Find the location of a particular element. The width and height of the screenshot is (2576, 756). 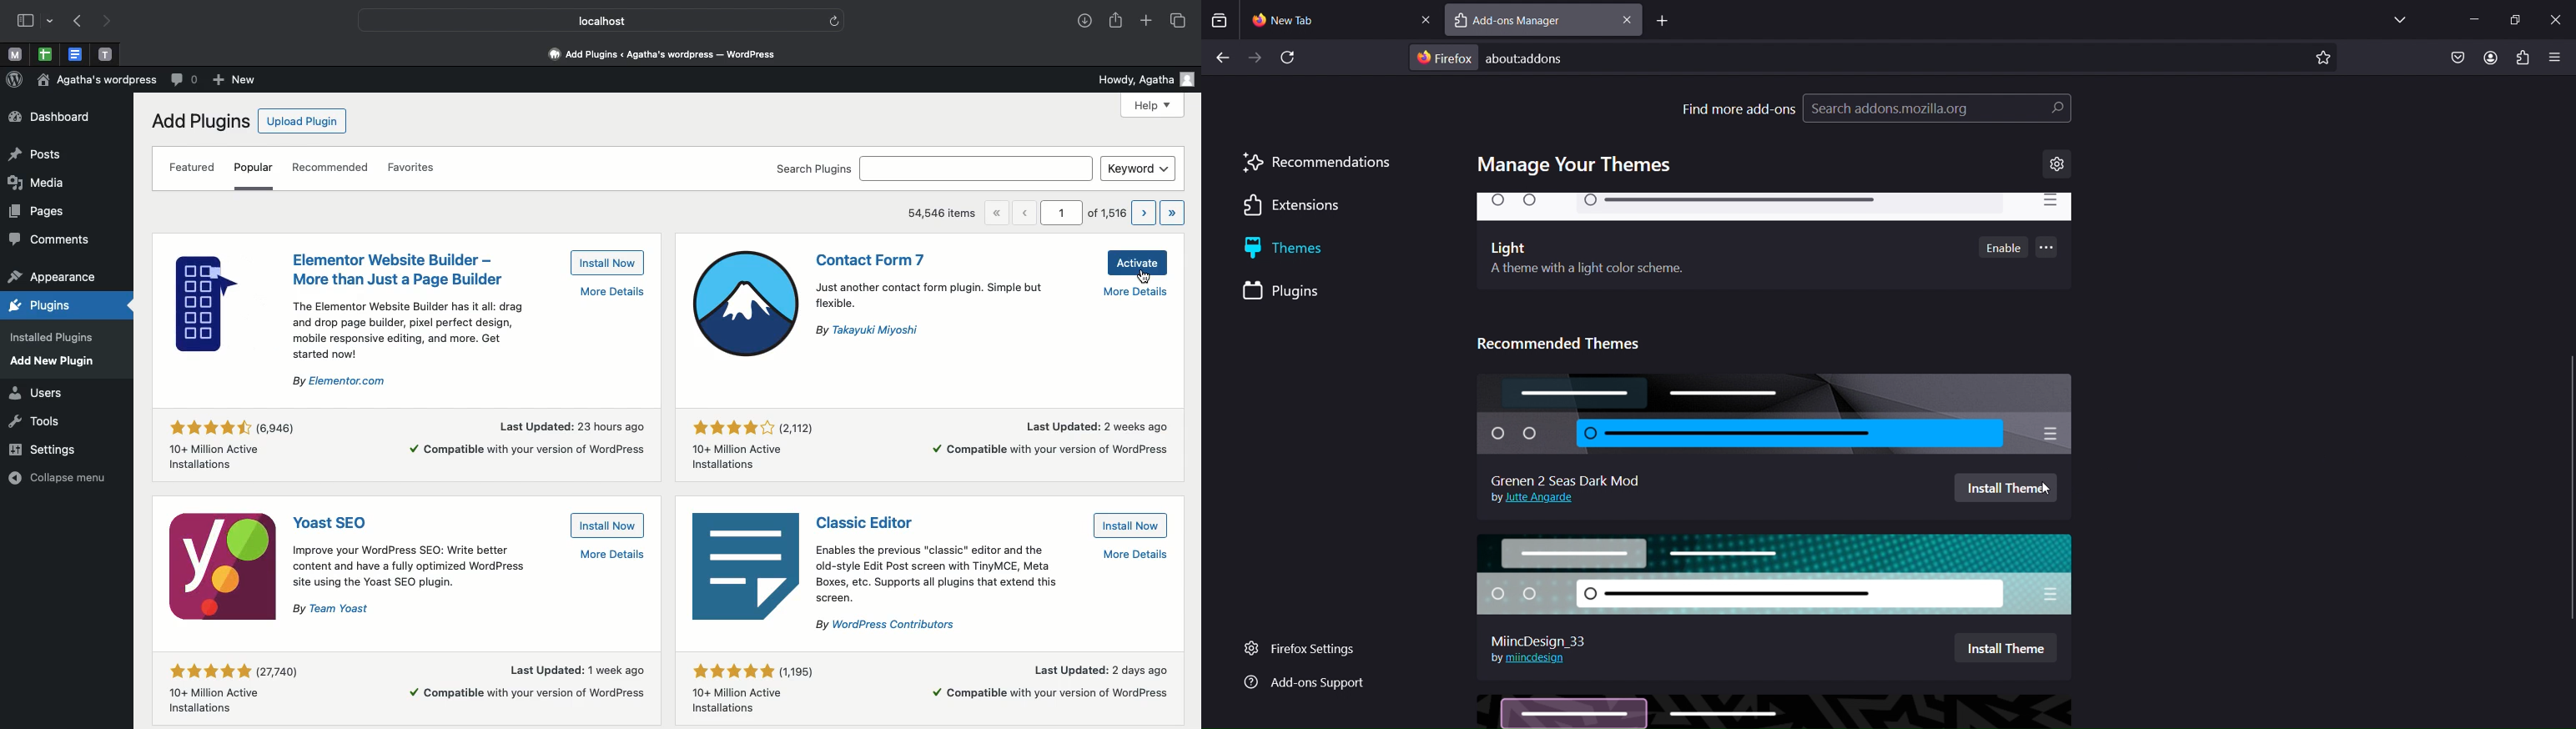

by lutte angrade is located at coordinates (1537, 499).